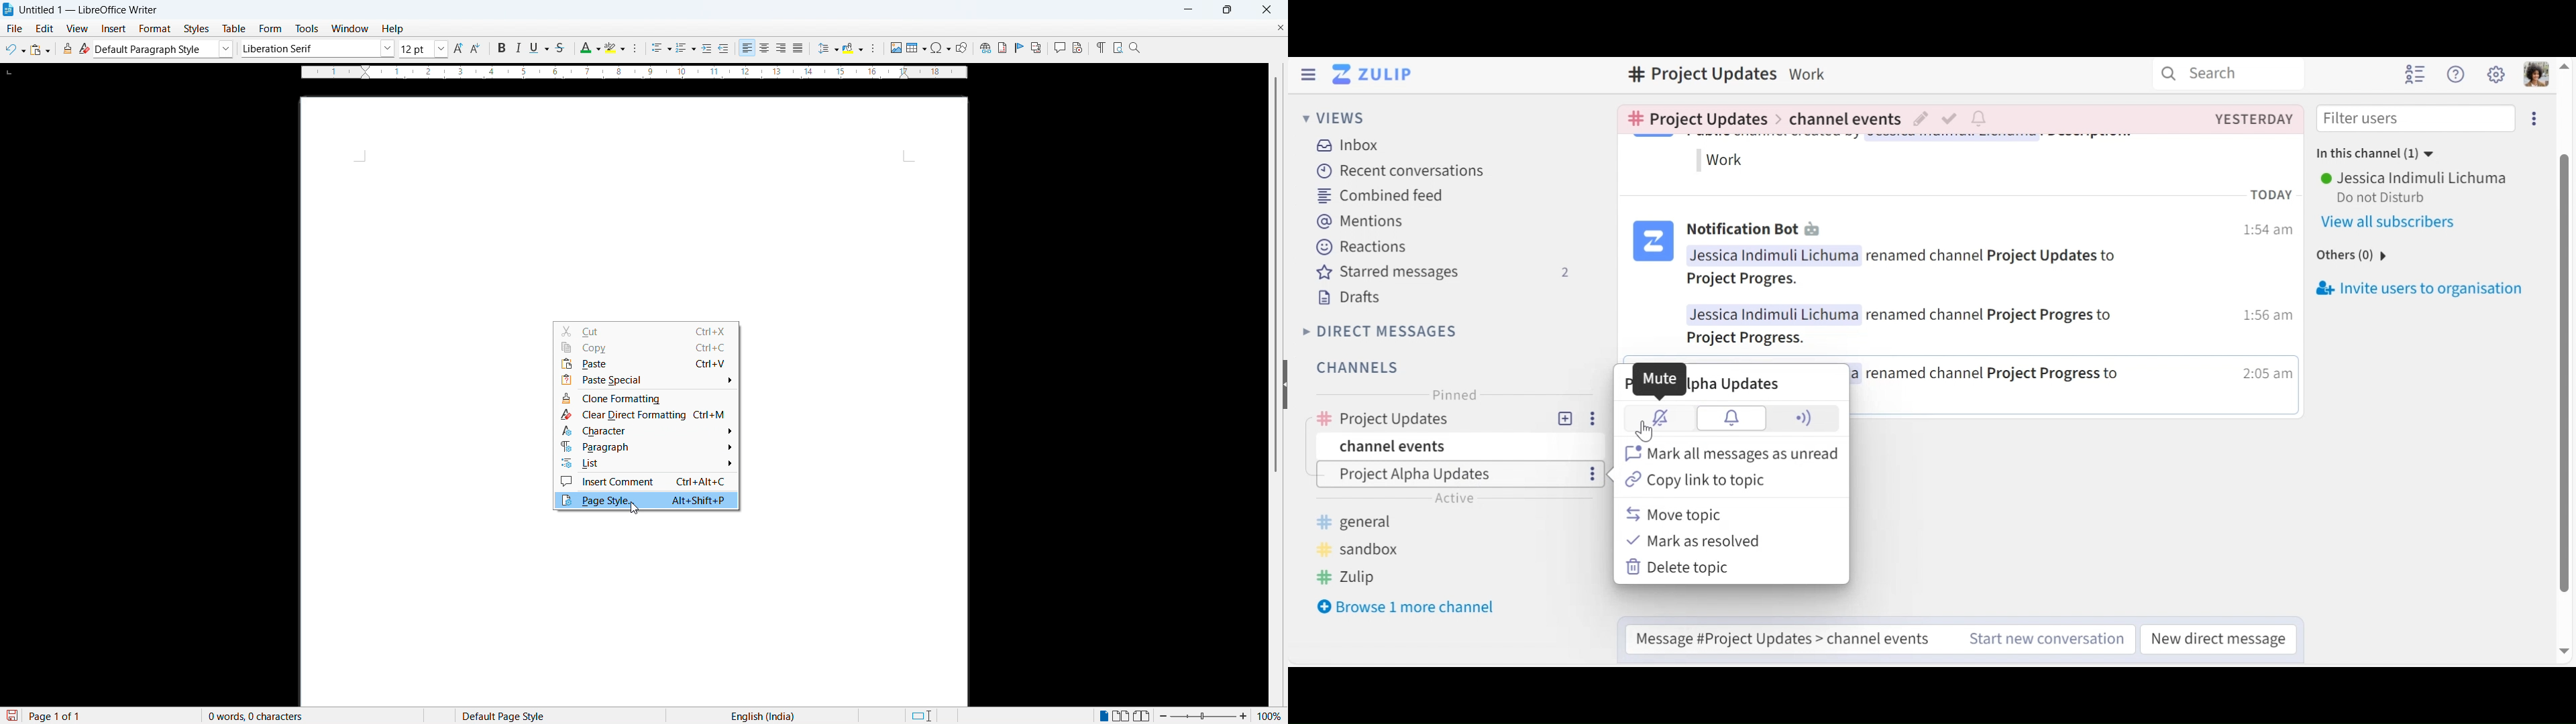  I want to click on Personal menu, so click(2538, 74).